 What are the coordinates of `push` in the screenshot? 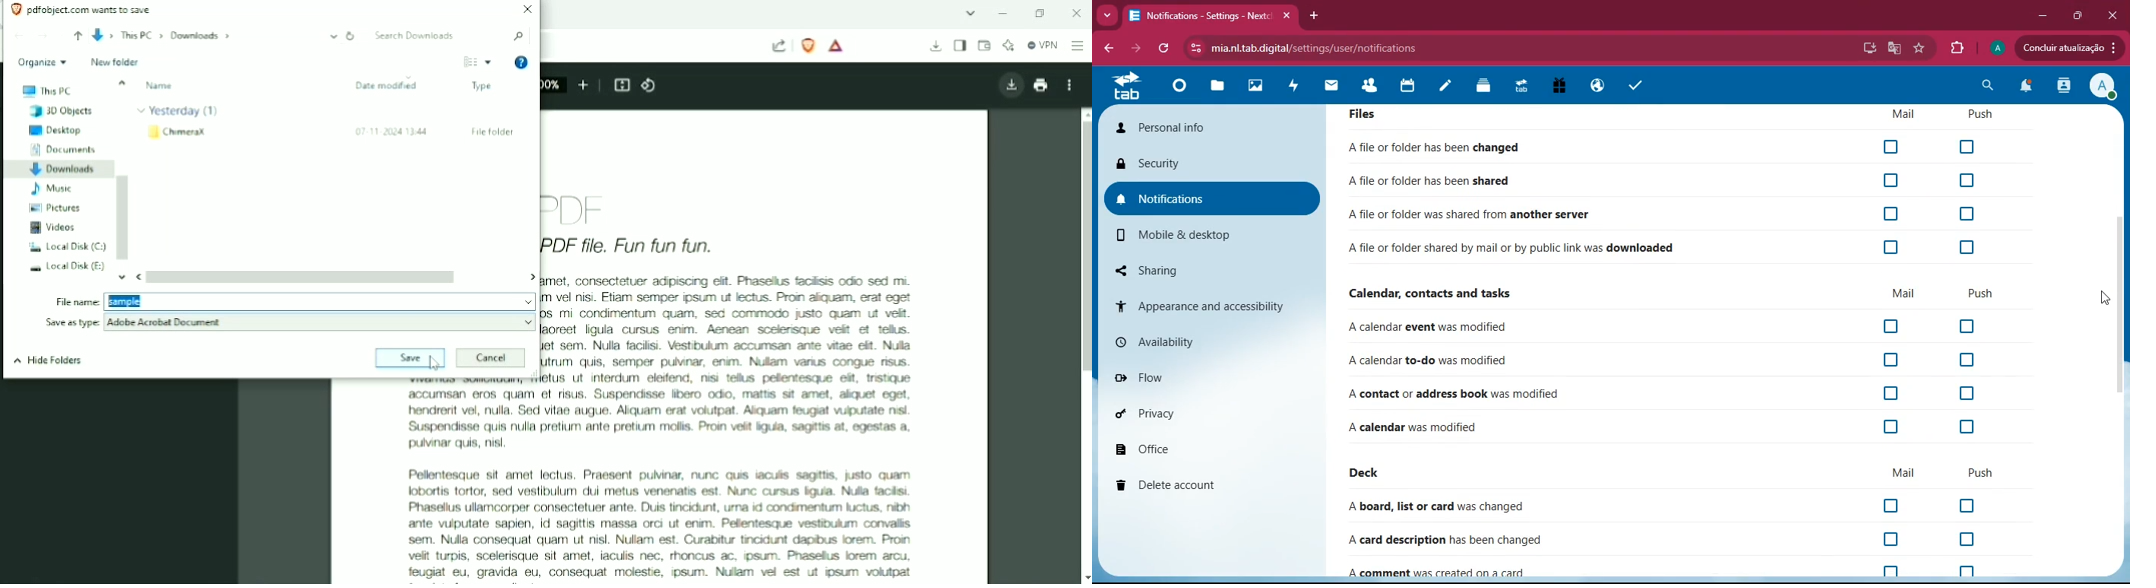 It's located at (1979, 473).